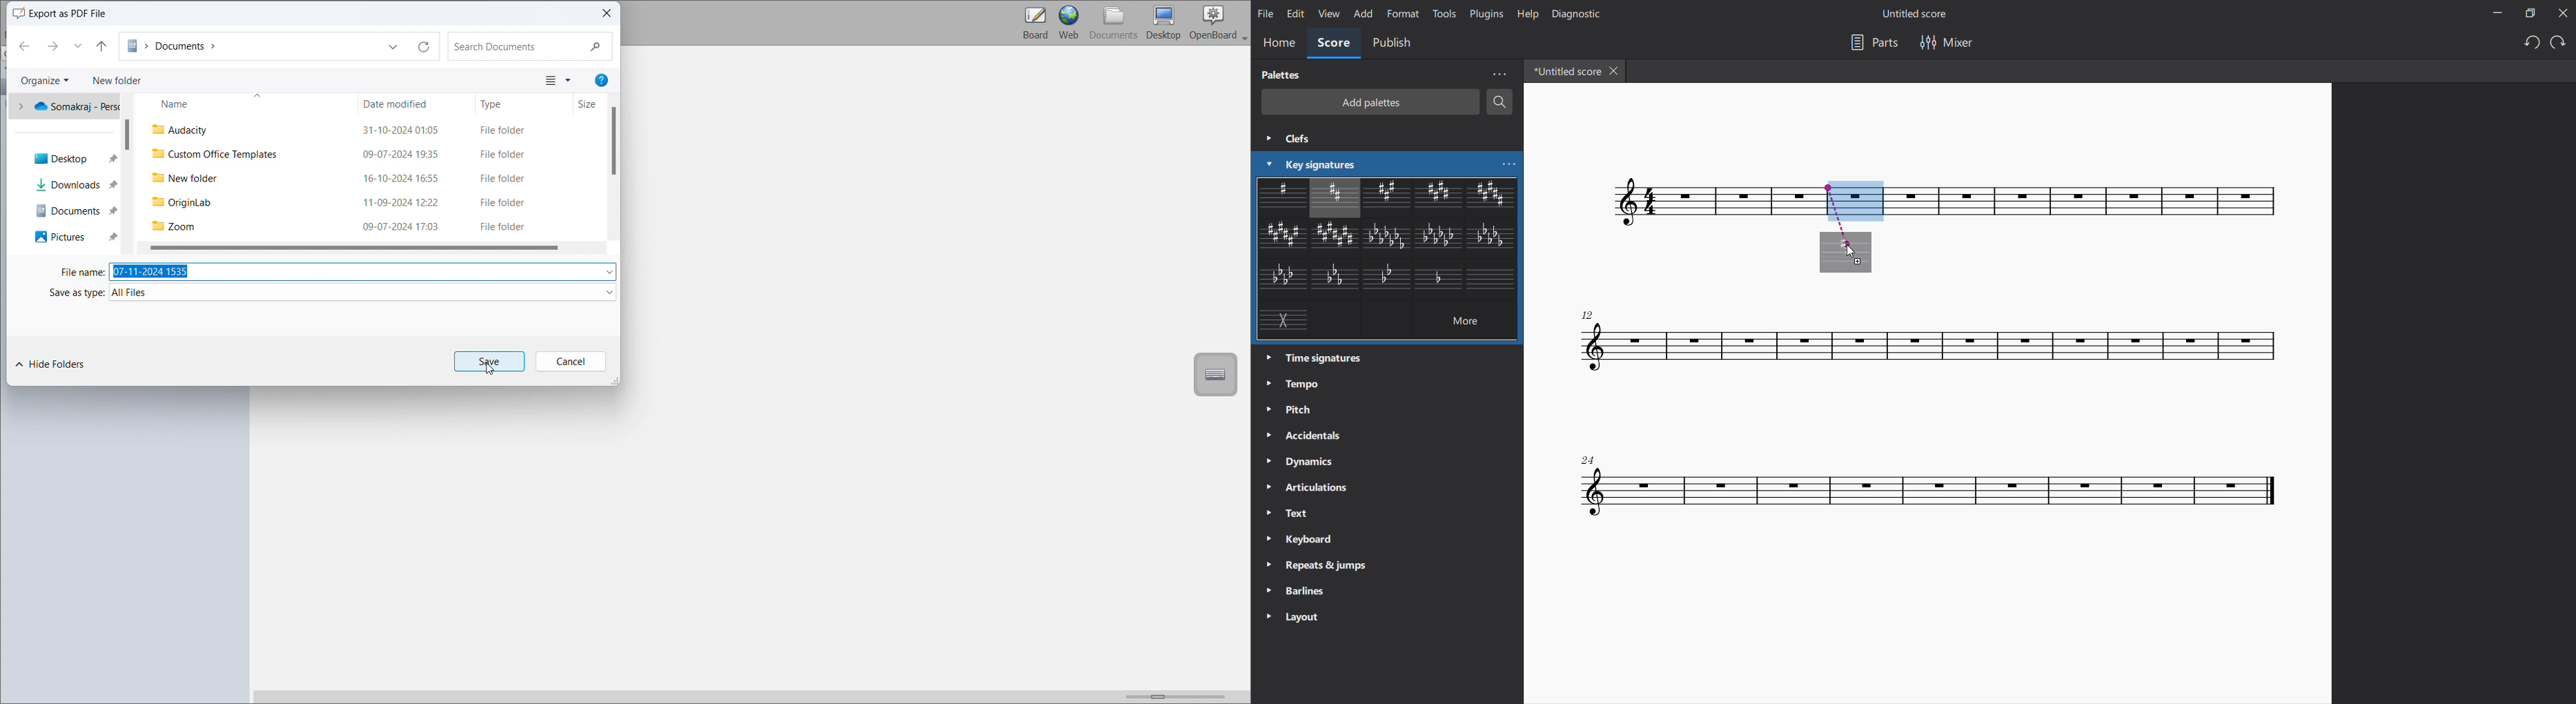 This screenshot has height=728, width=2576. Describe the element at coordinates (1164, 23) in the screenshot. I see `desktop` at that location.